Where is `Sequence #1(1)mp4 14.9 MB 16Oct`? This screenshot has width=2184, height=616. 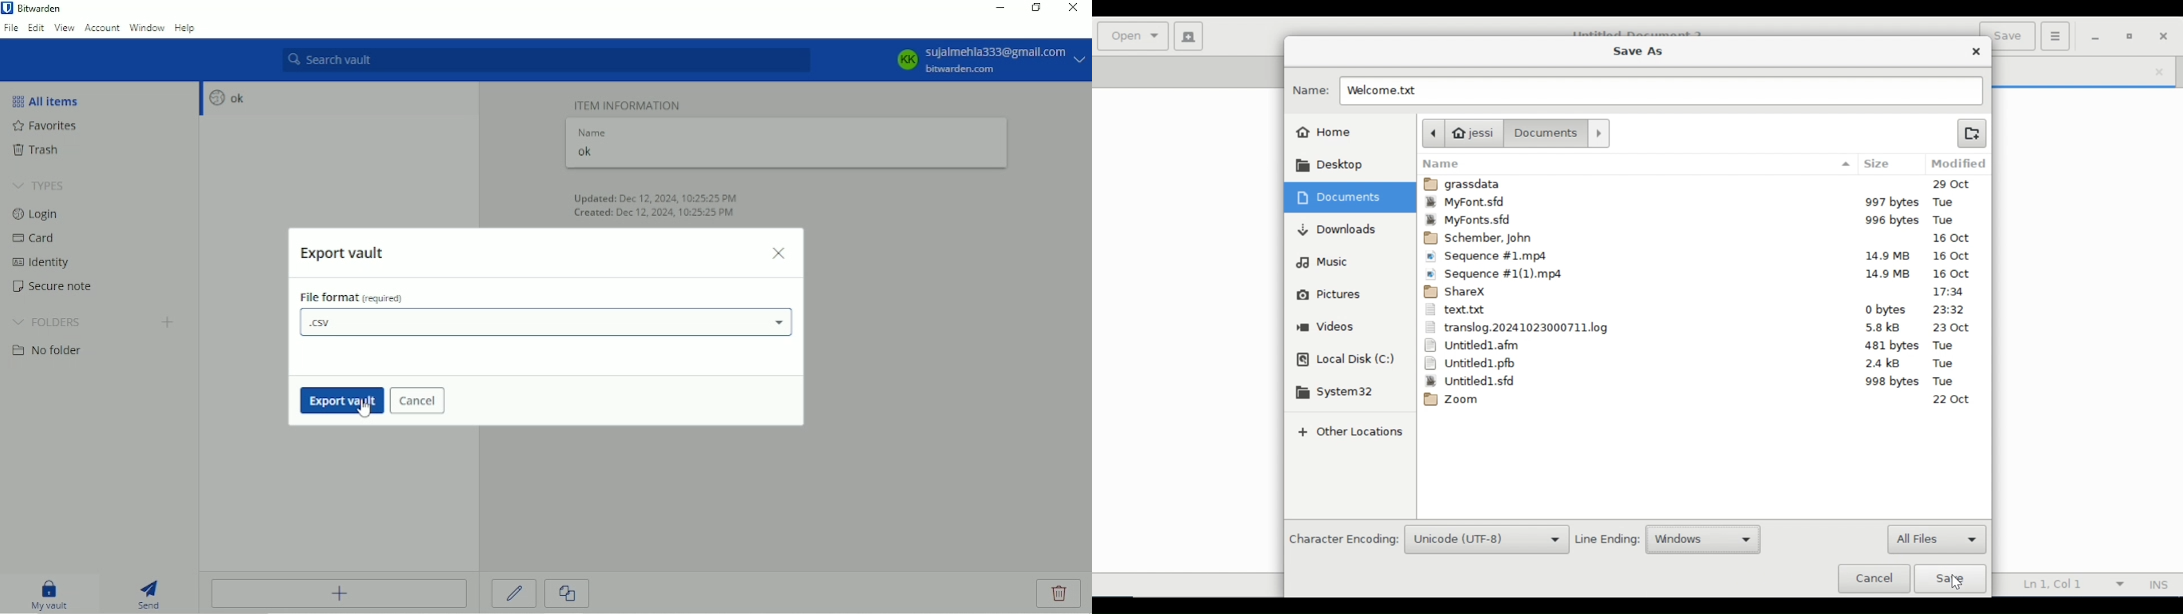
Sequence #1(1)mp4 14.9 MB 16Oct is located at coordinates (1703, 273).